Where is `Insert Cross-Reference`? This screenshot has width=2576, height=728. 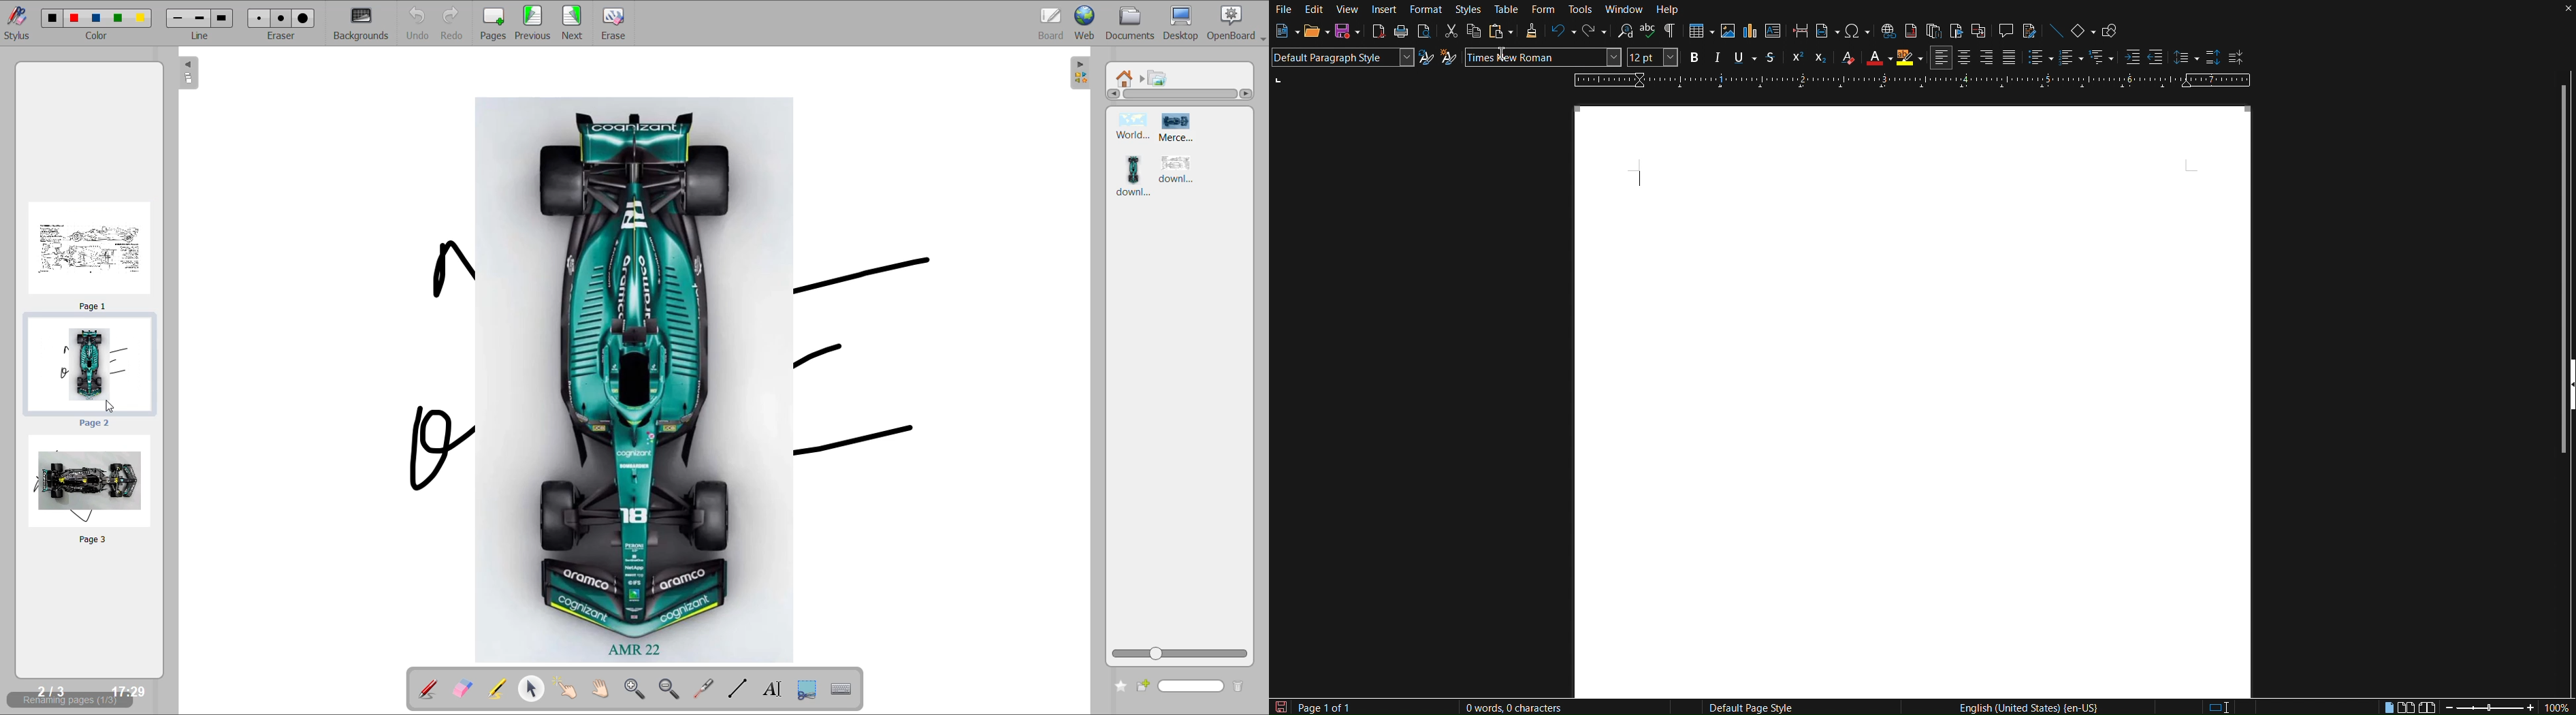
Insert Cross-Reference is located at coordinates (1979, 33).